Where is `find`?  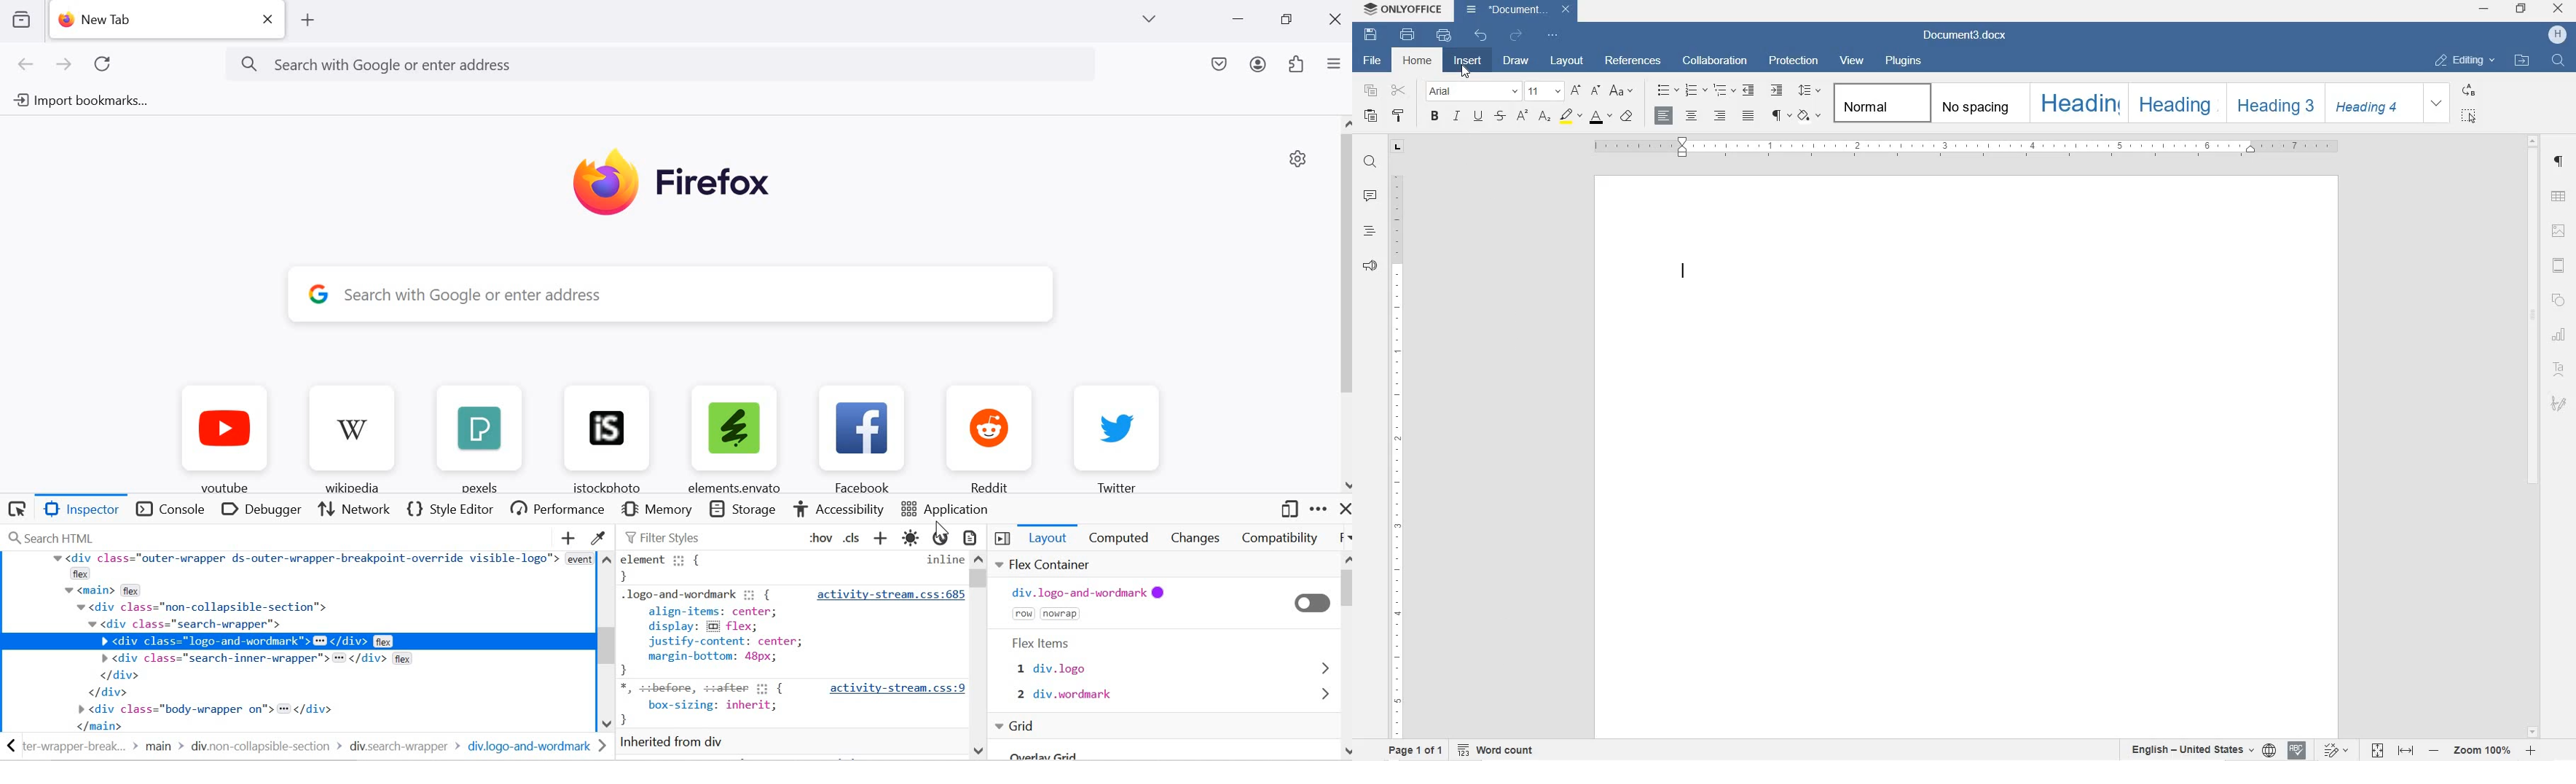 find is located at coordinates (2560, 61).